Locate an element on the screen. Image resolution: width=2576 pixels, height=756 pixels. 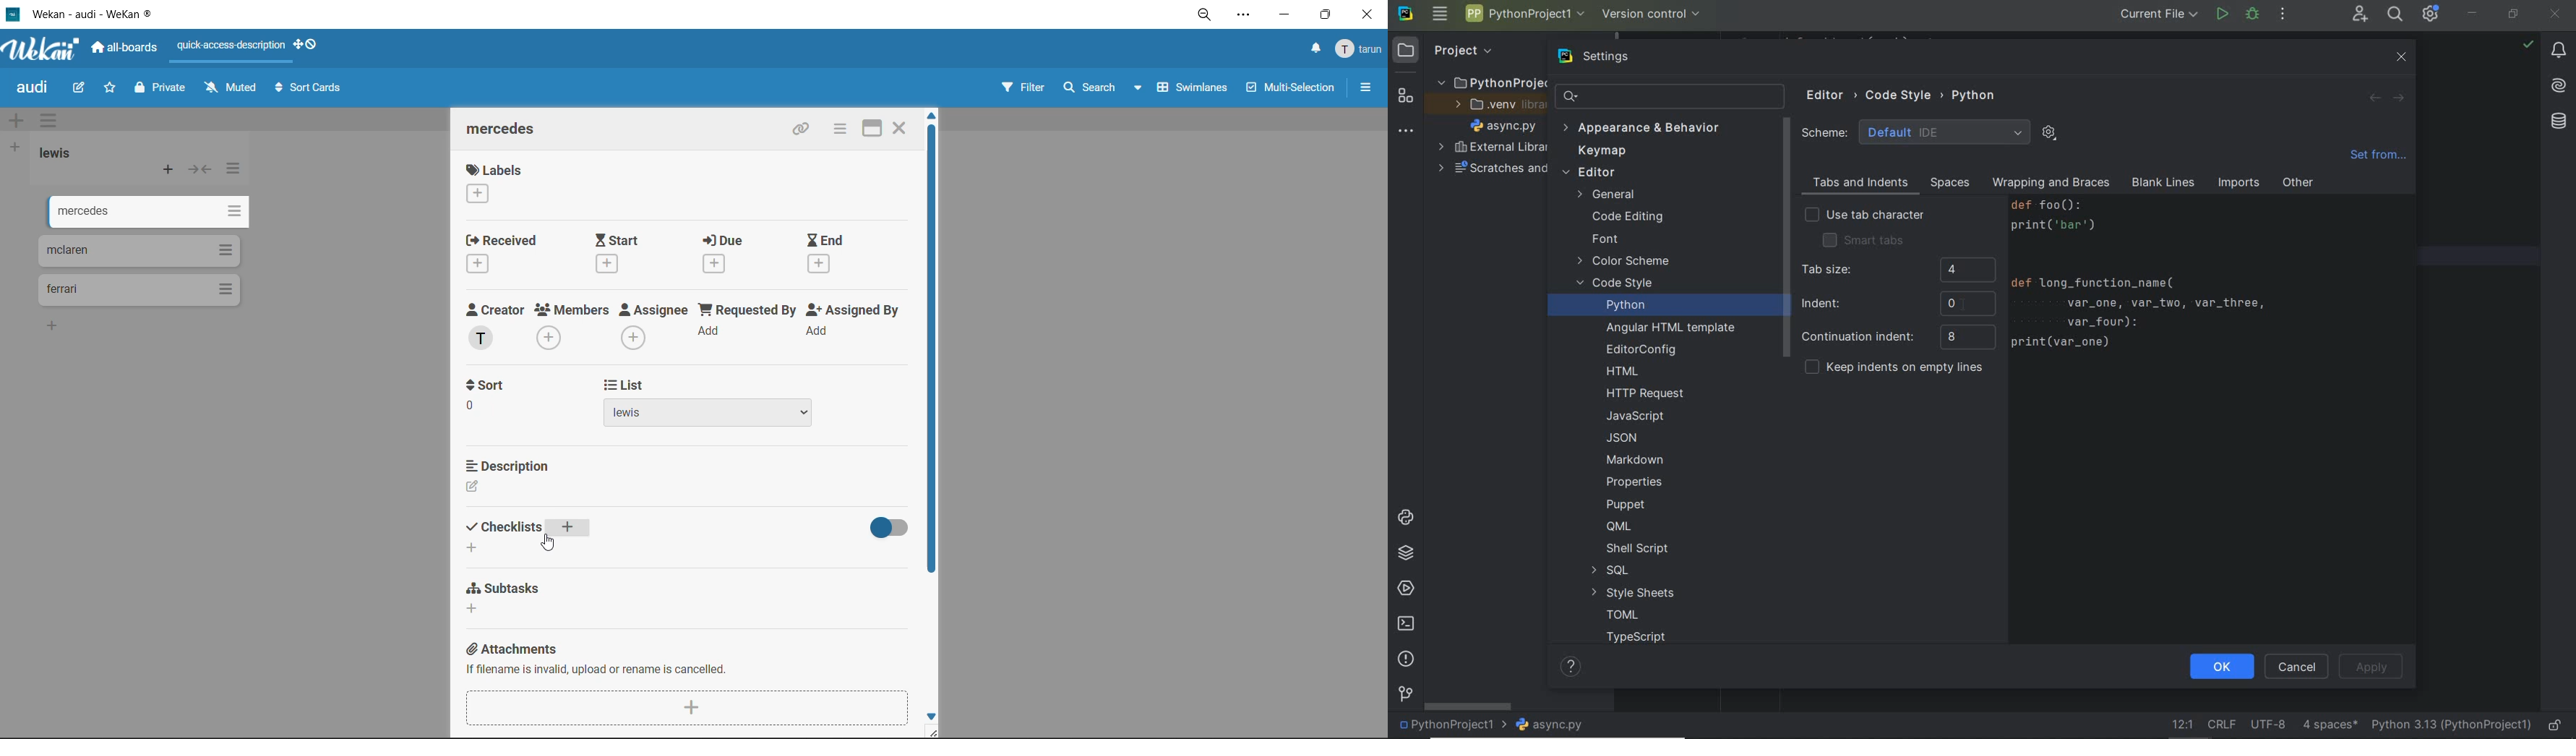
app titlew is located at coordinates (114, 17).